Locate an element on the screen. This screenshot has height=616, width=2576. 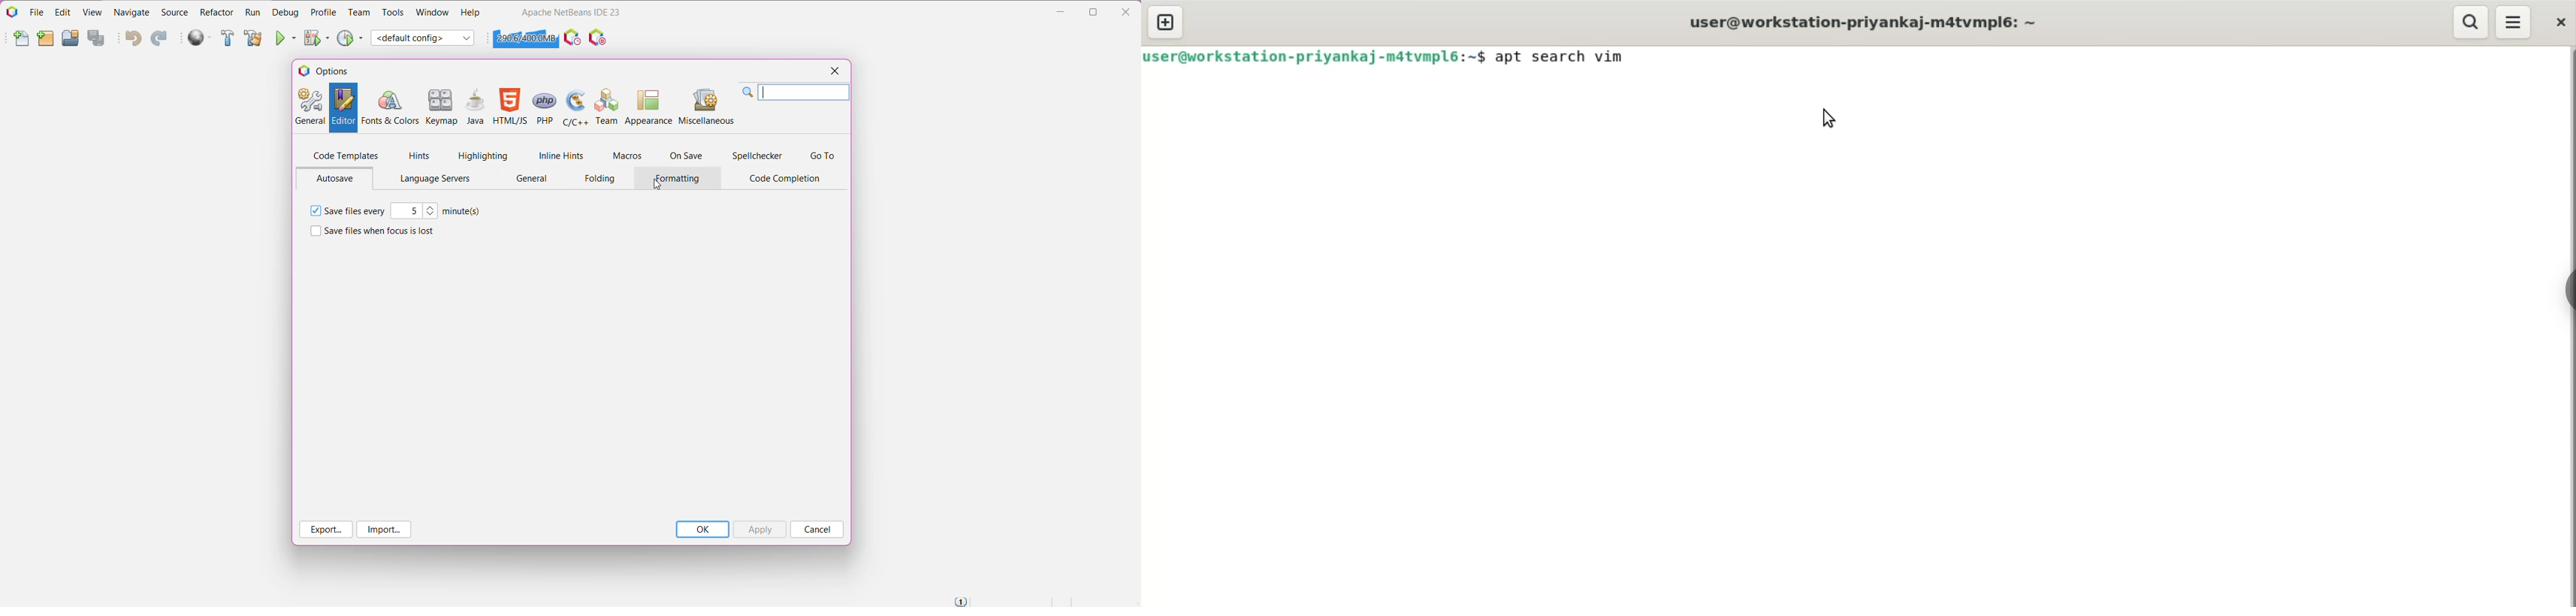
Profile the IDE is located at coordinates (572, 37).